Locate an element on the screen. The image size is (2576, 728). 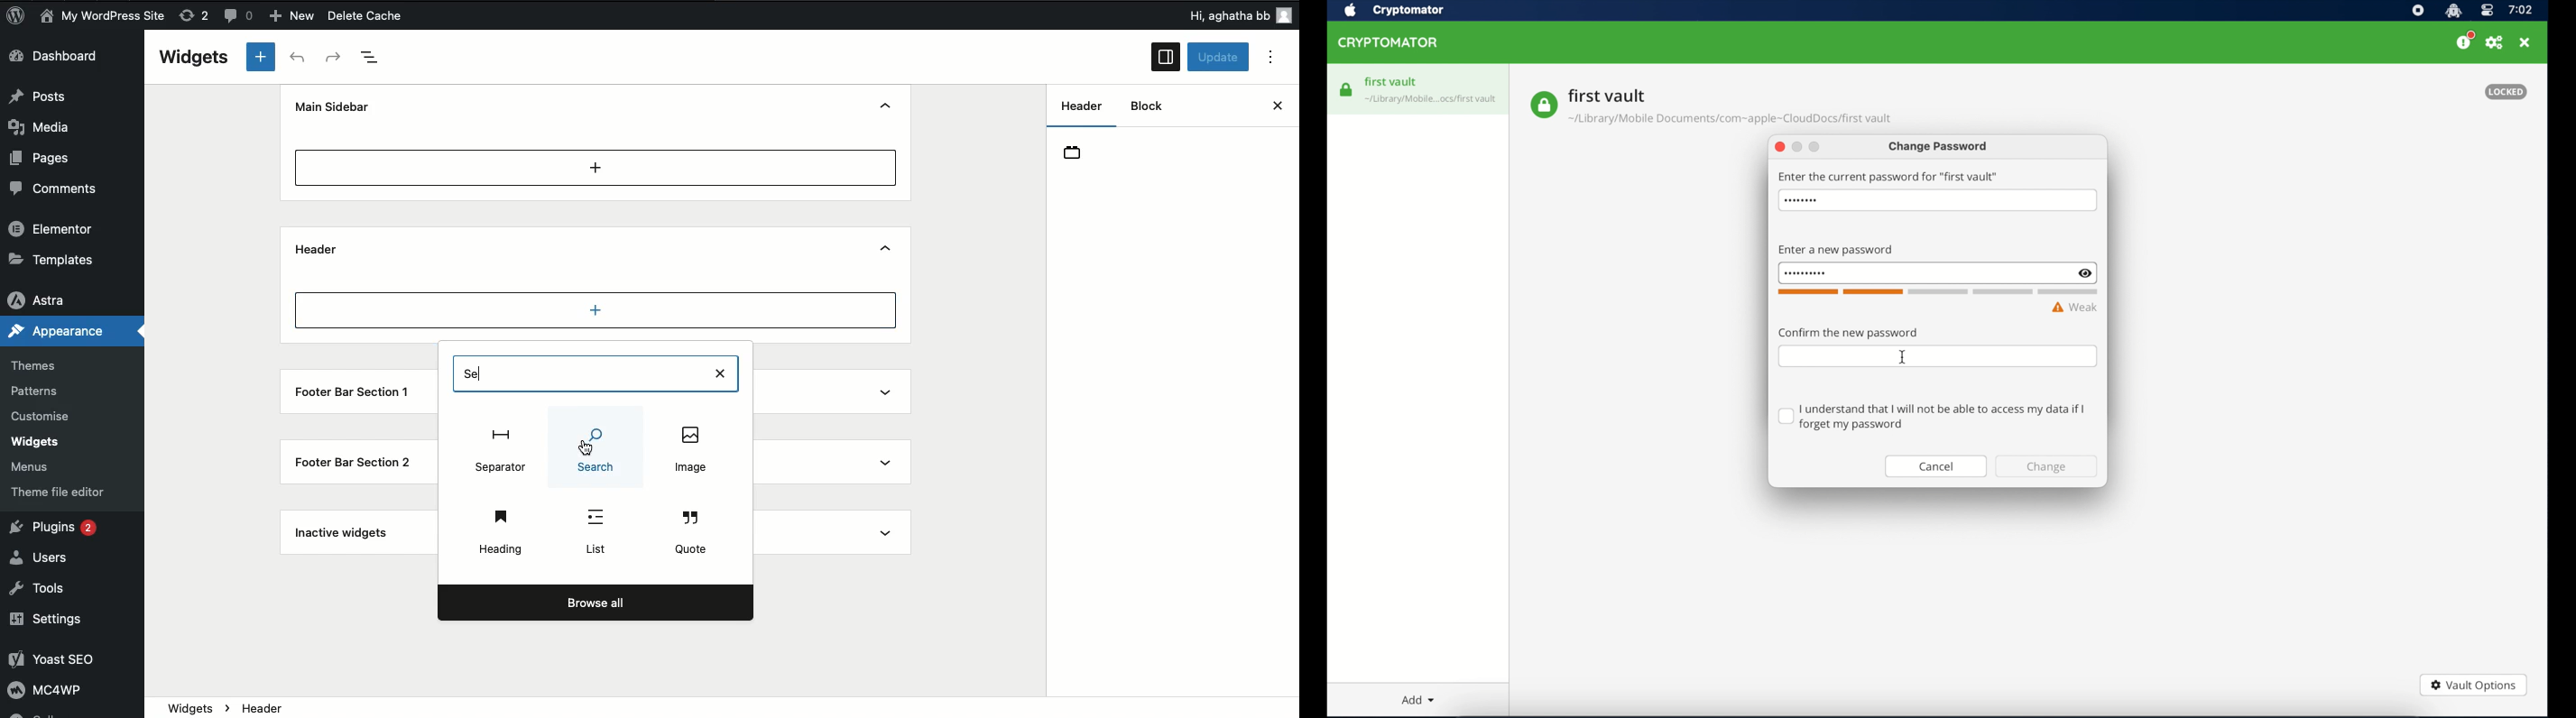
rework is located at coordinates (197, 18).